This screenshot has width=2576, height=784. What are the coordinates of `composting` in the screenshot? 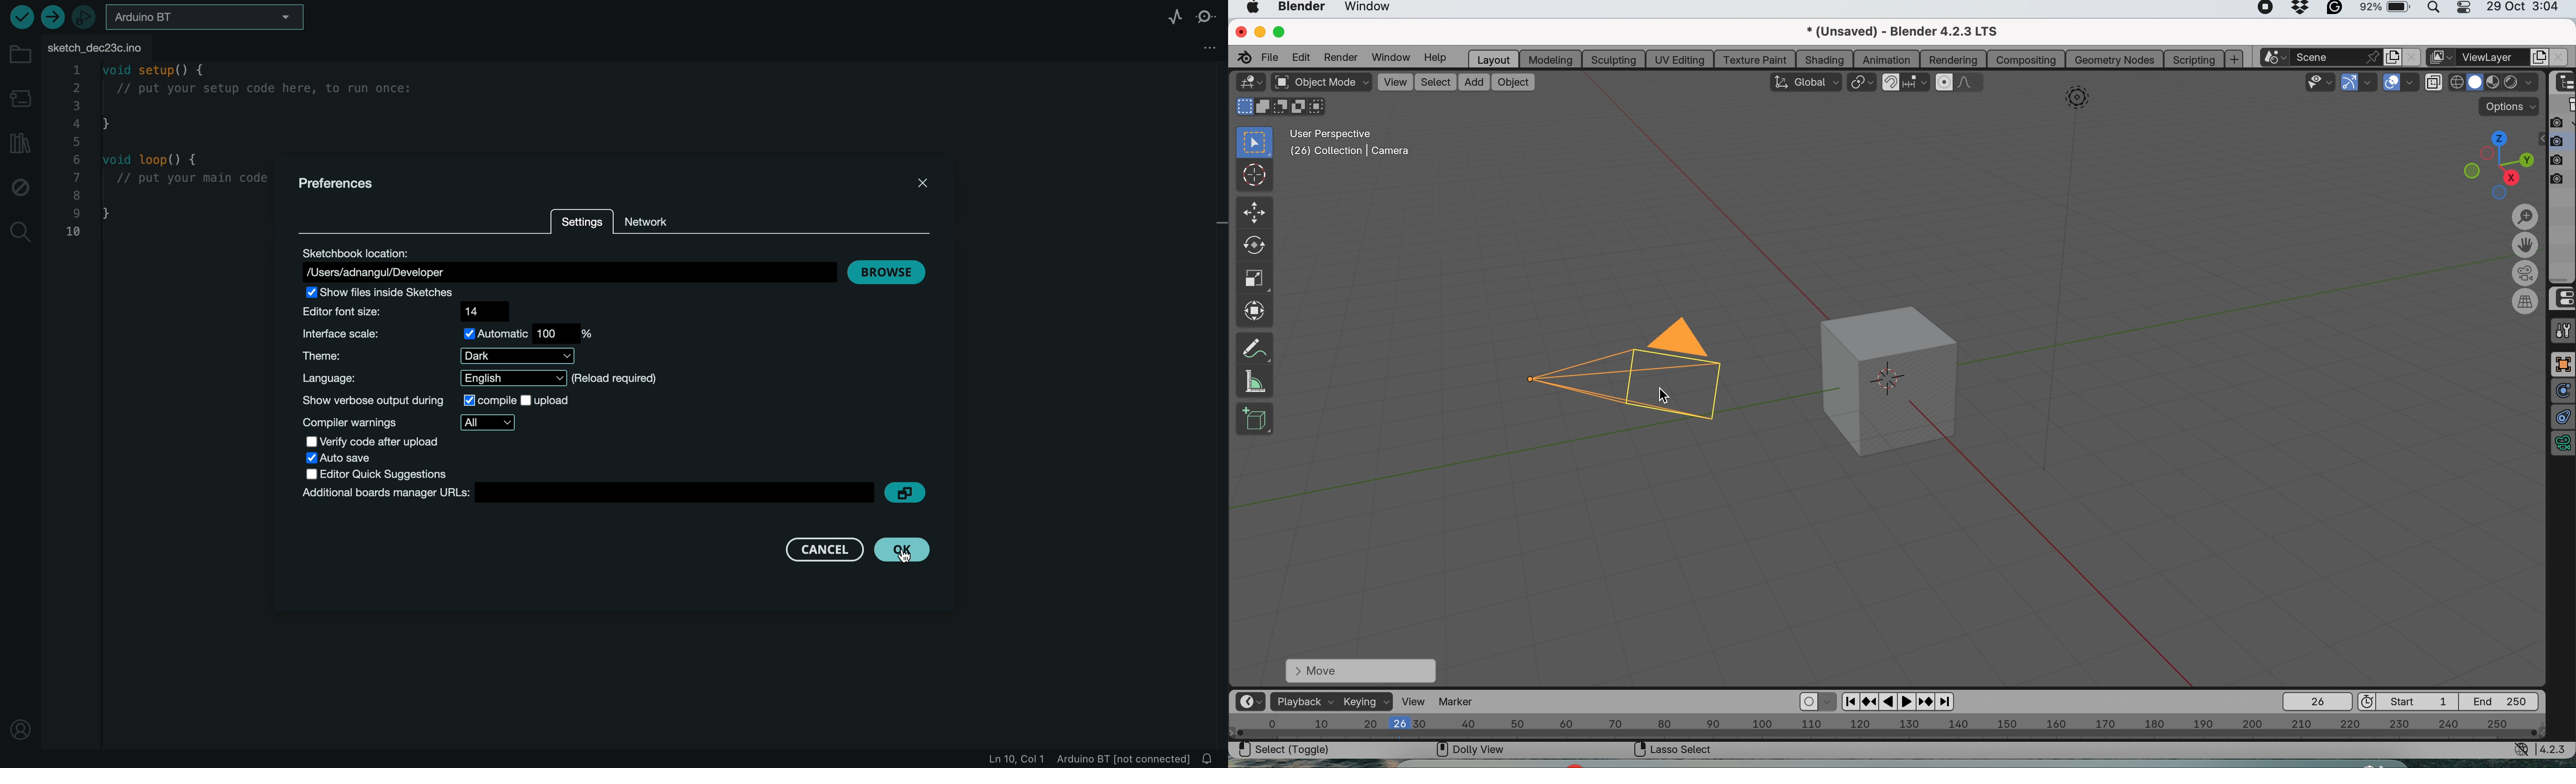 It's located at (2028, 59).